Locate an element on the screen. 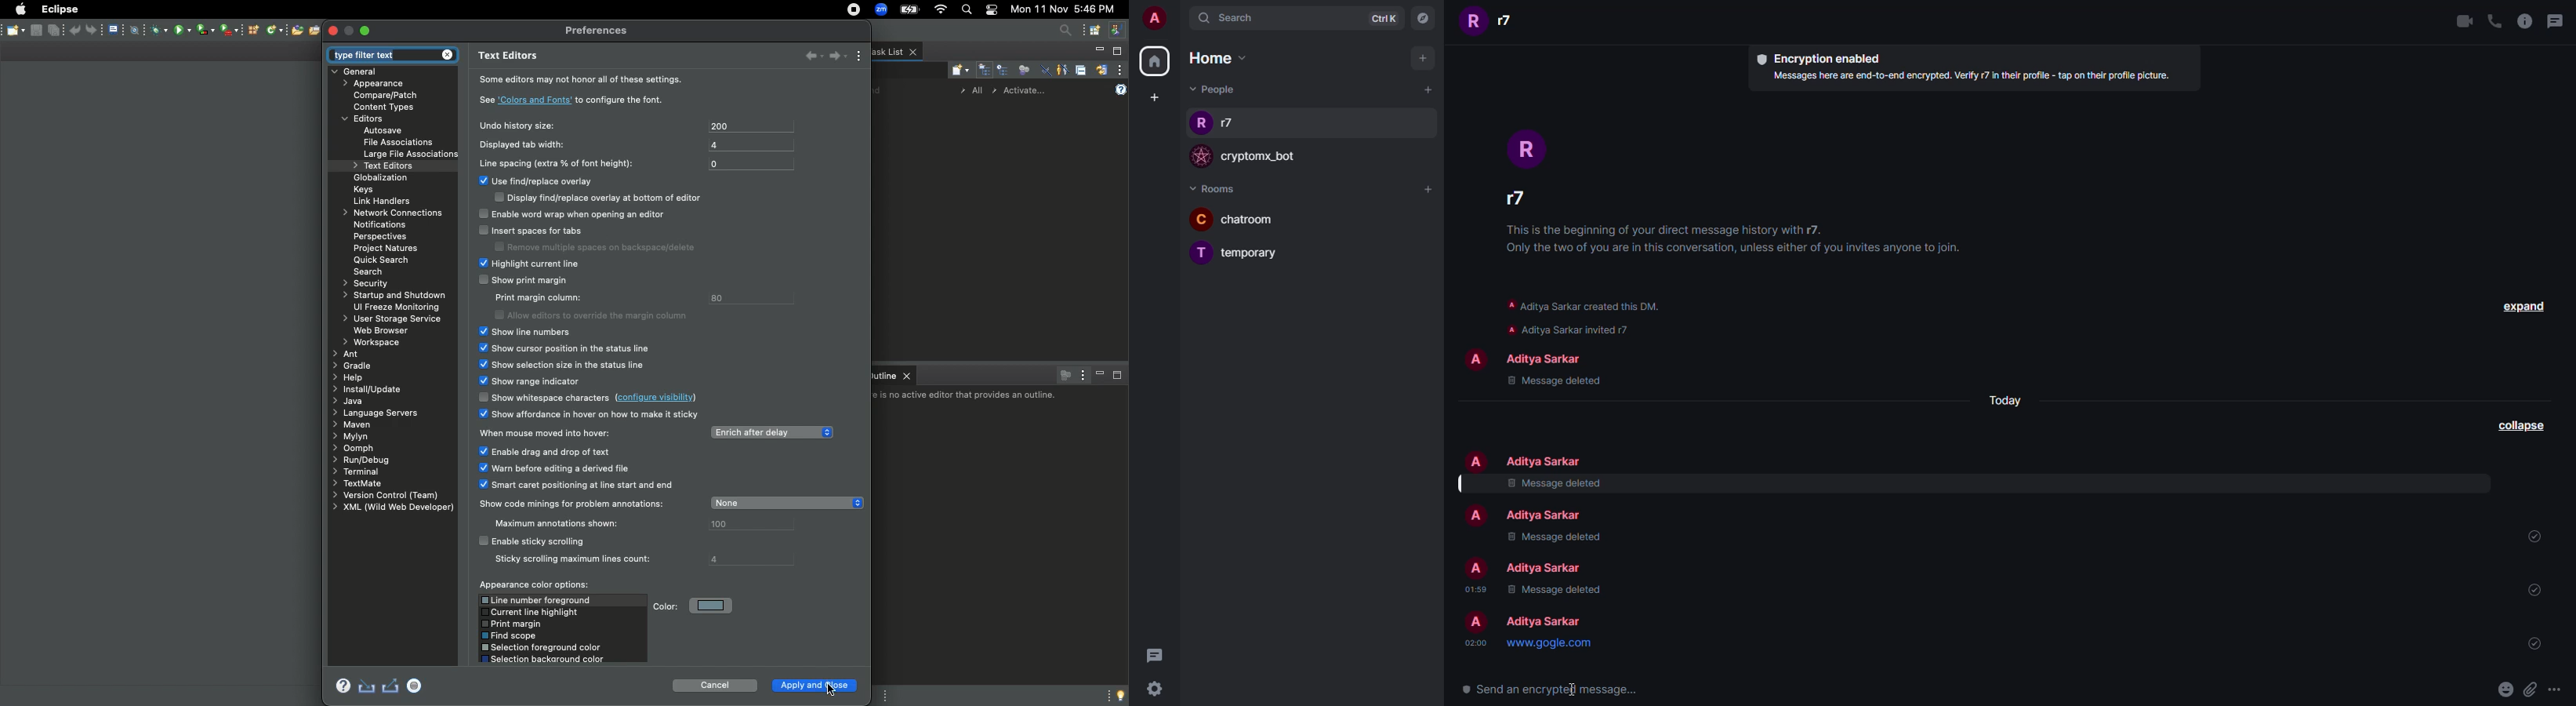 The image size is (2576, 728). more is located at coordinates (2556, 689).